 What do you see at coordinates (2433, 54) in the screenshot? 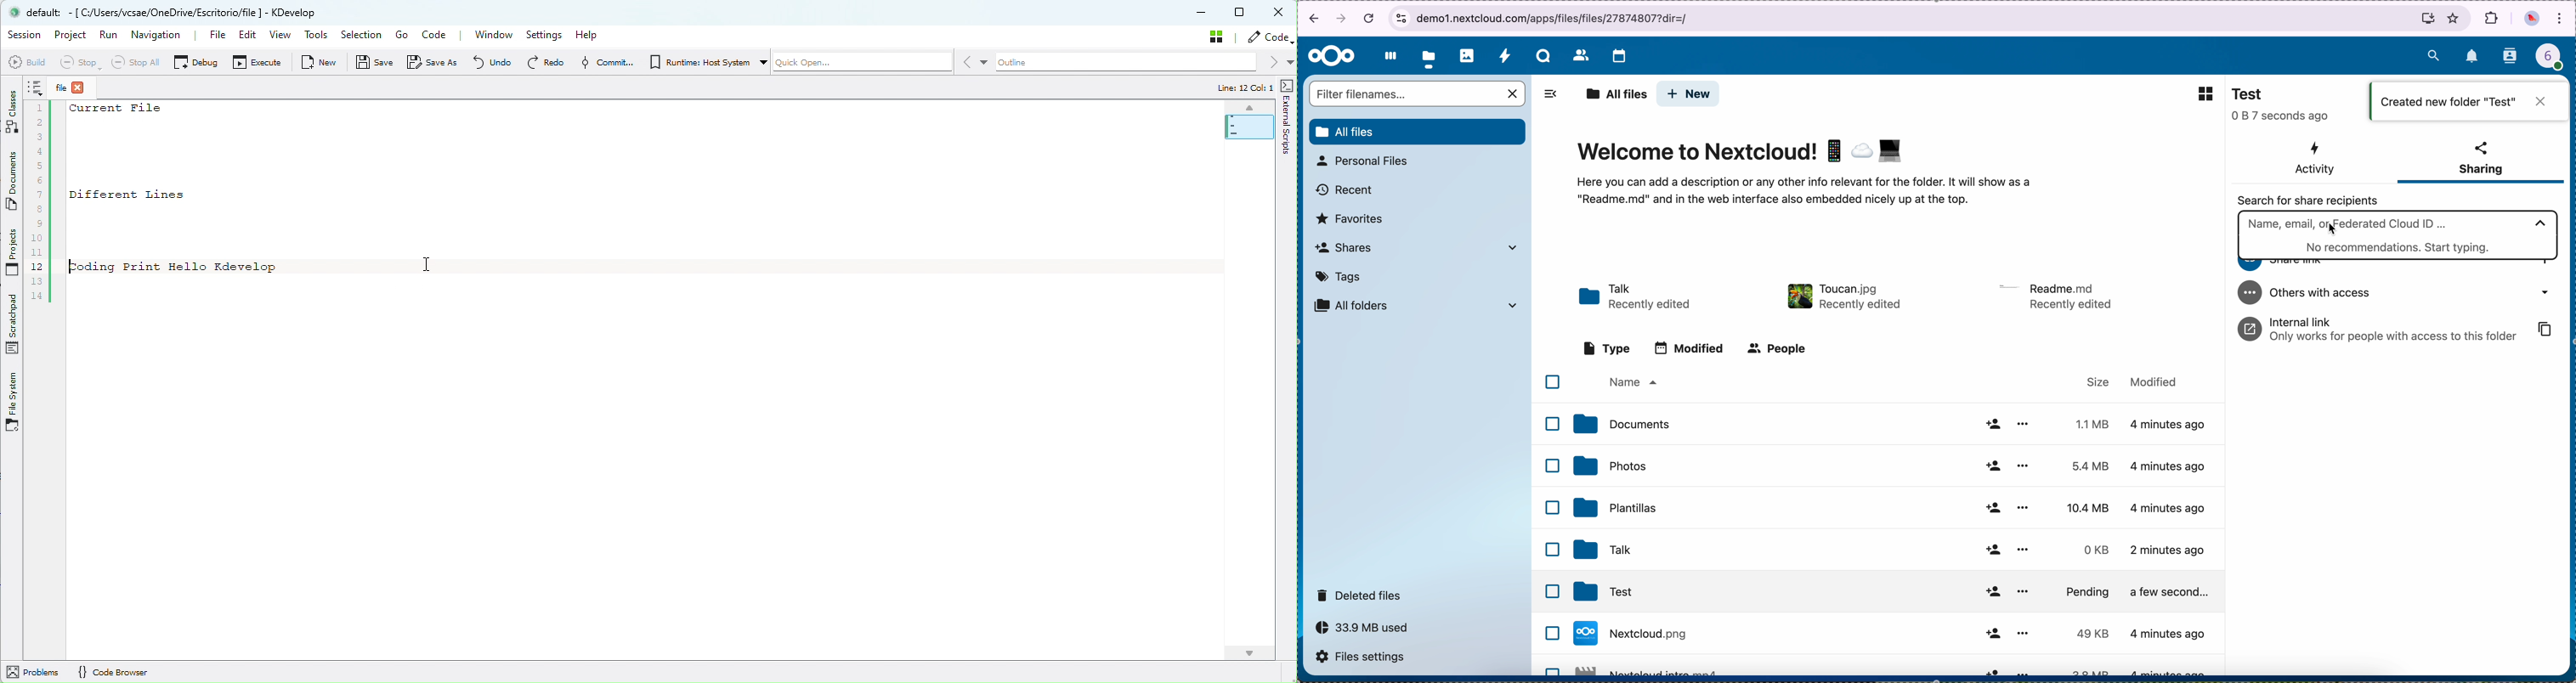
I see `search` at bounding box center [2433, 54].